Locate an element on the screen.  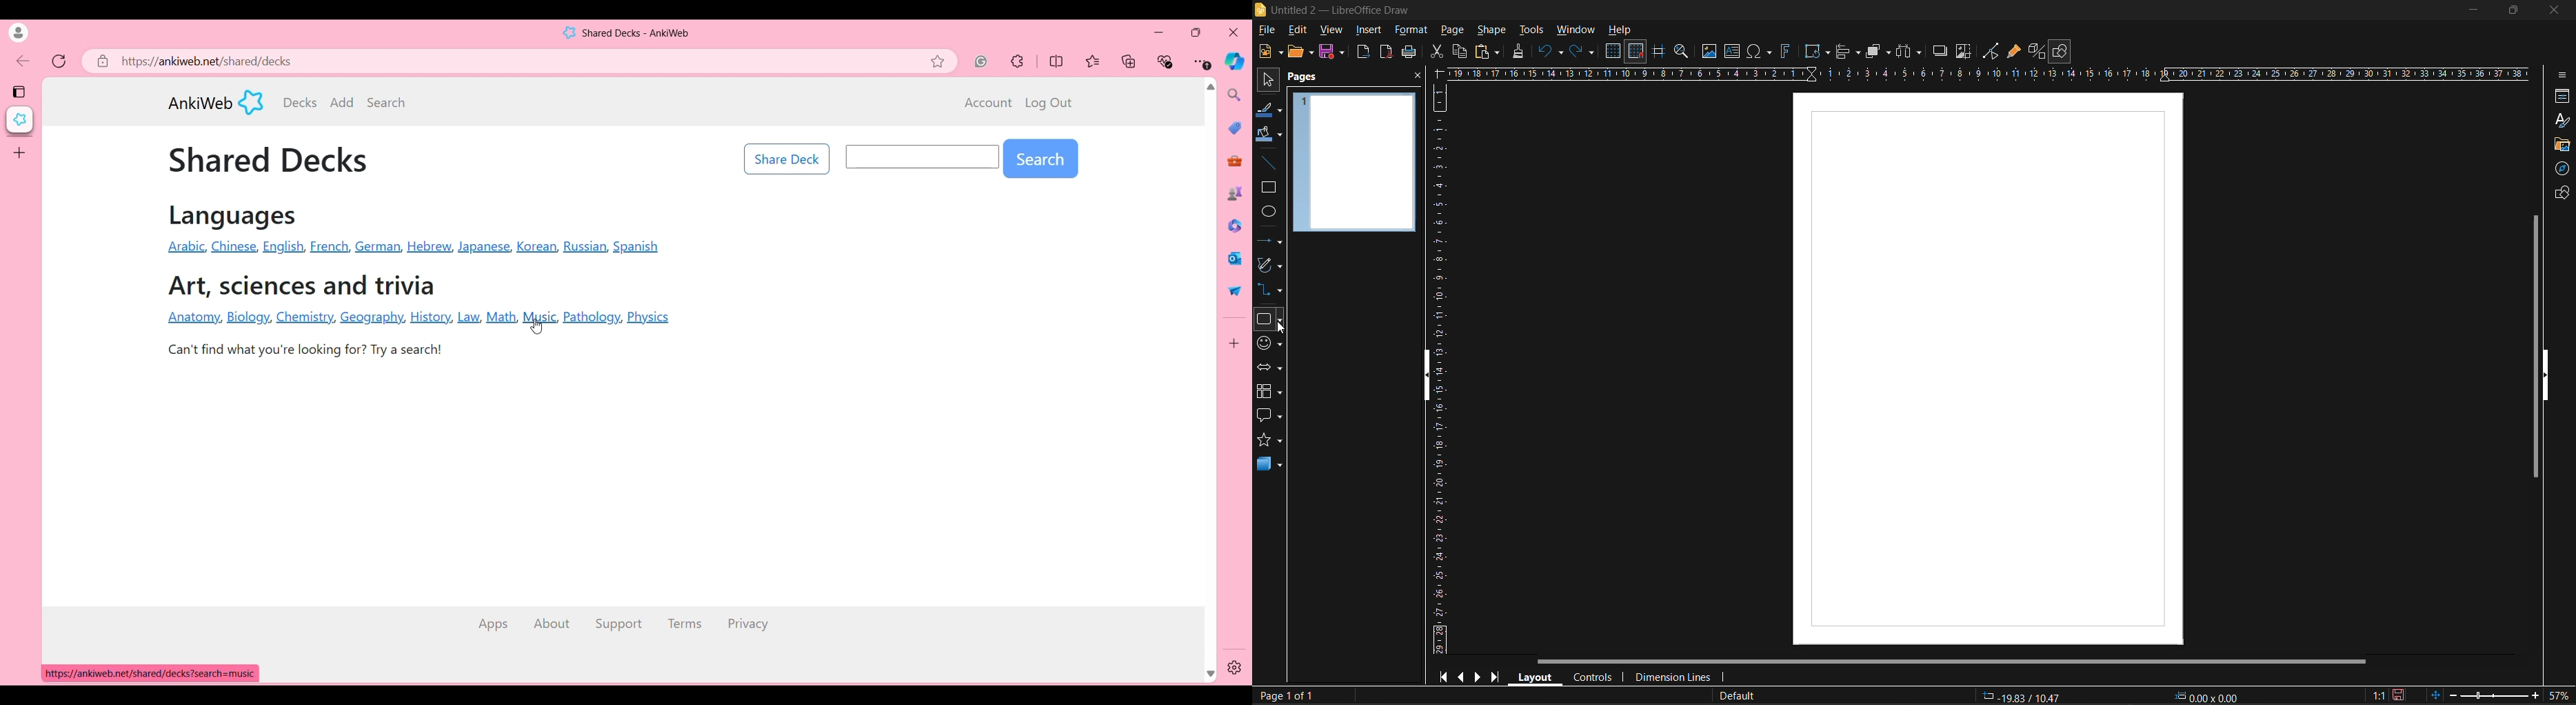
Can't find what you're looking for? Try a search! is located at coordinates (311, 351).